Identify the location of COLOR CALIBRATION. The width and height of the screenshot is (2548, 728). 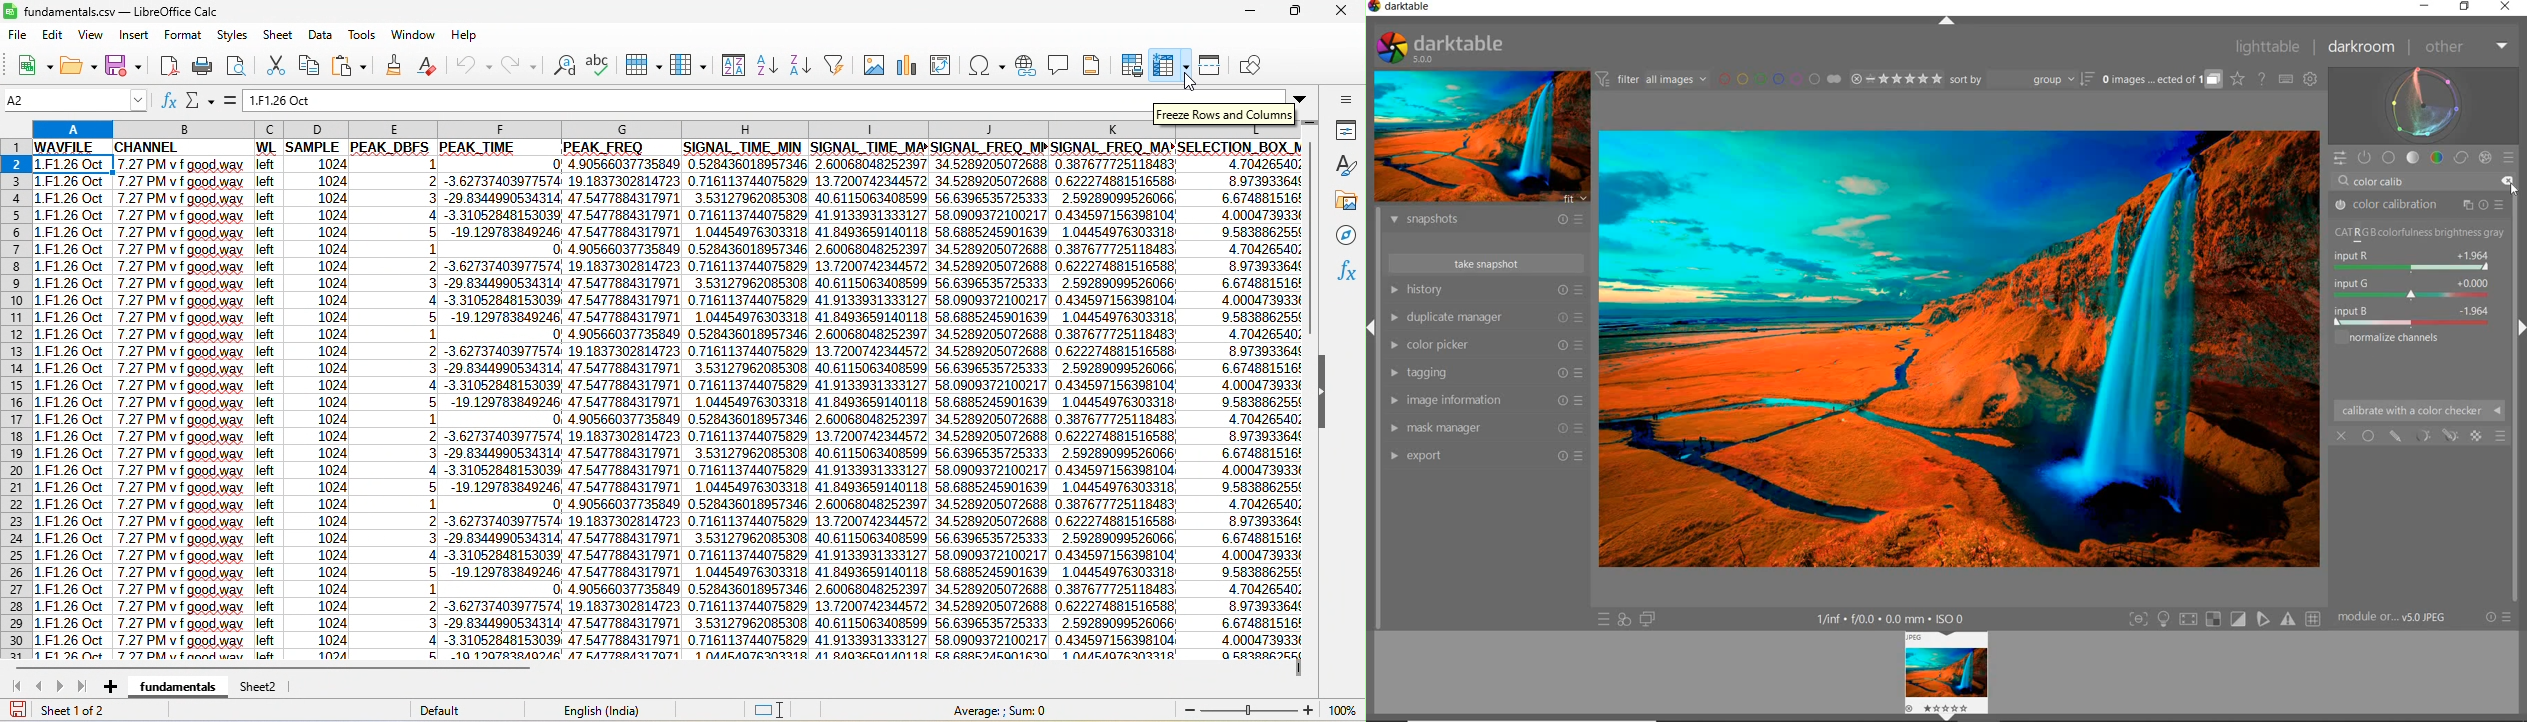
(2419, 205).